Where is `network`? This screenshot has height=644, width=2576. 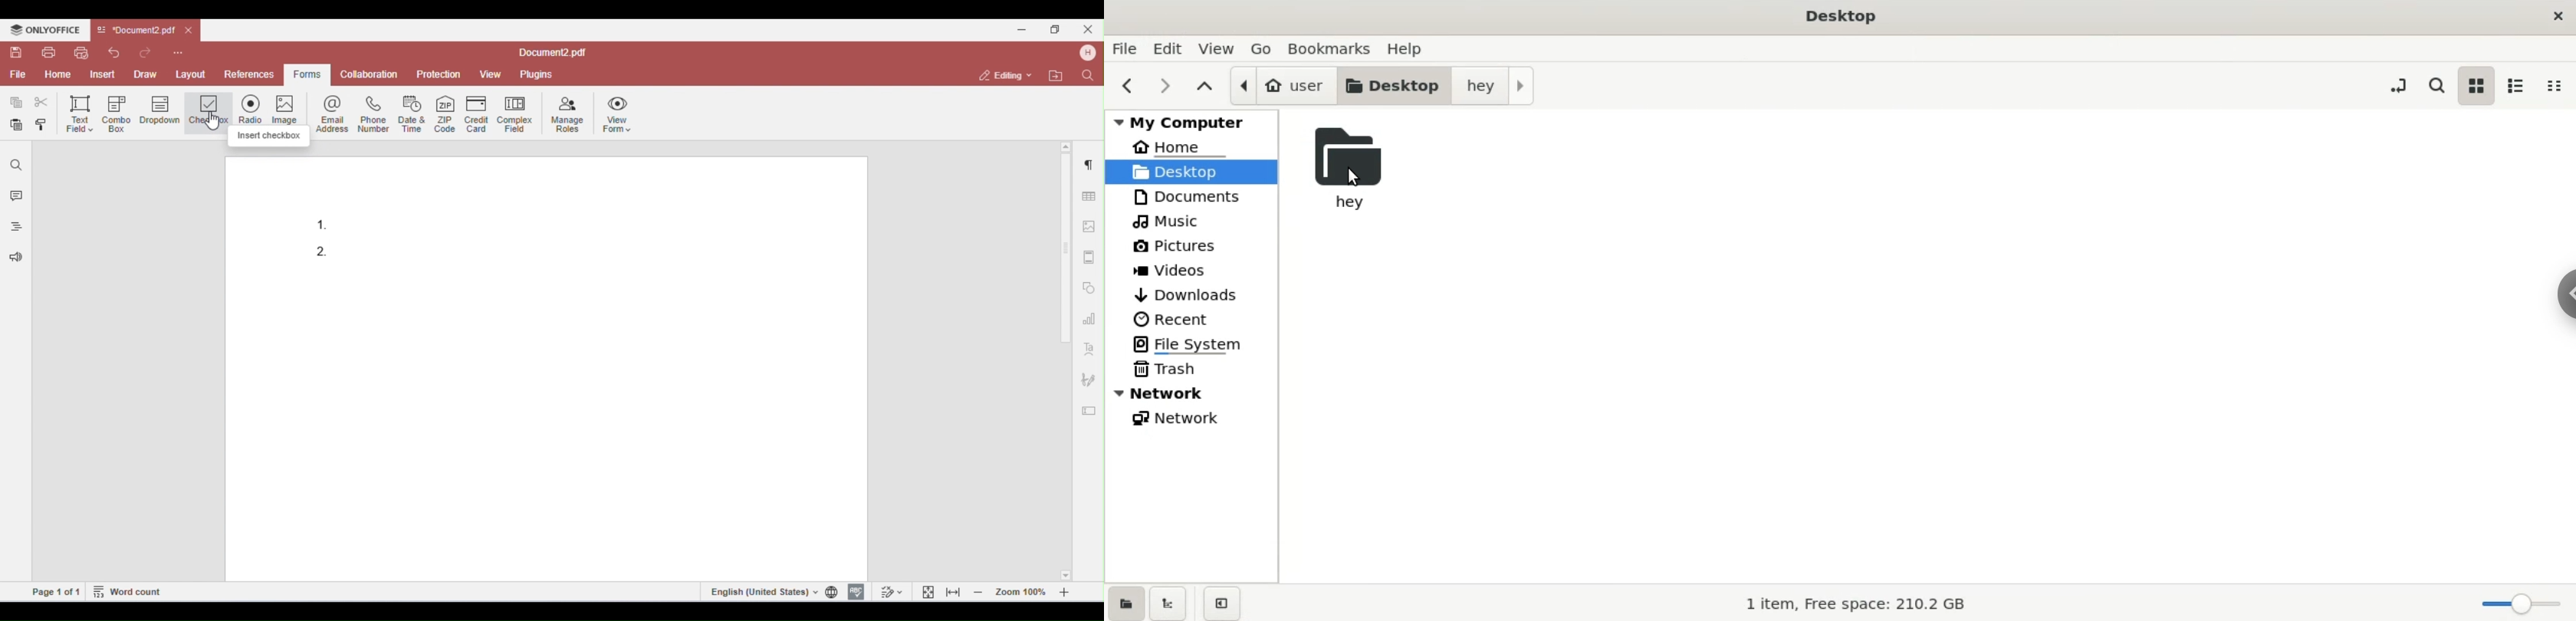 network is located at coordinates (1188, 419).